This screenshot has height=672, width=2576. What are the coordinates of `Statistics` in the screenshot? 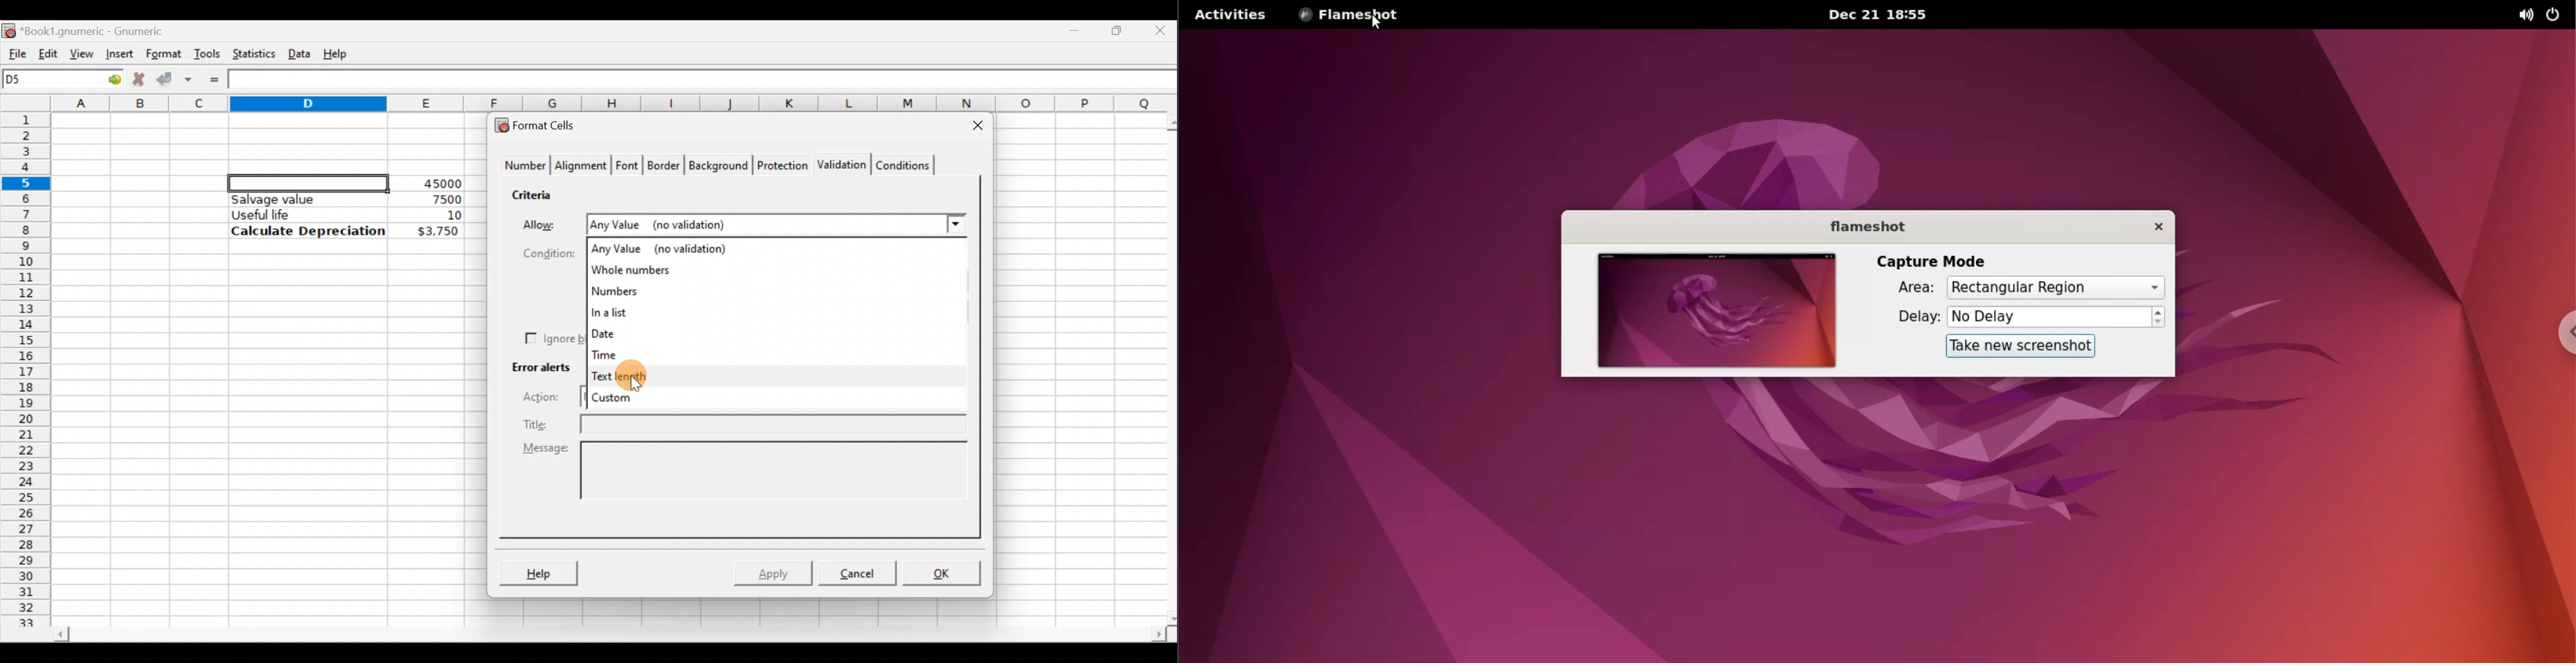 It's located at (251, 53).